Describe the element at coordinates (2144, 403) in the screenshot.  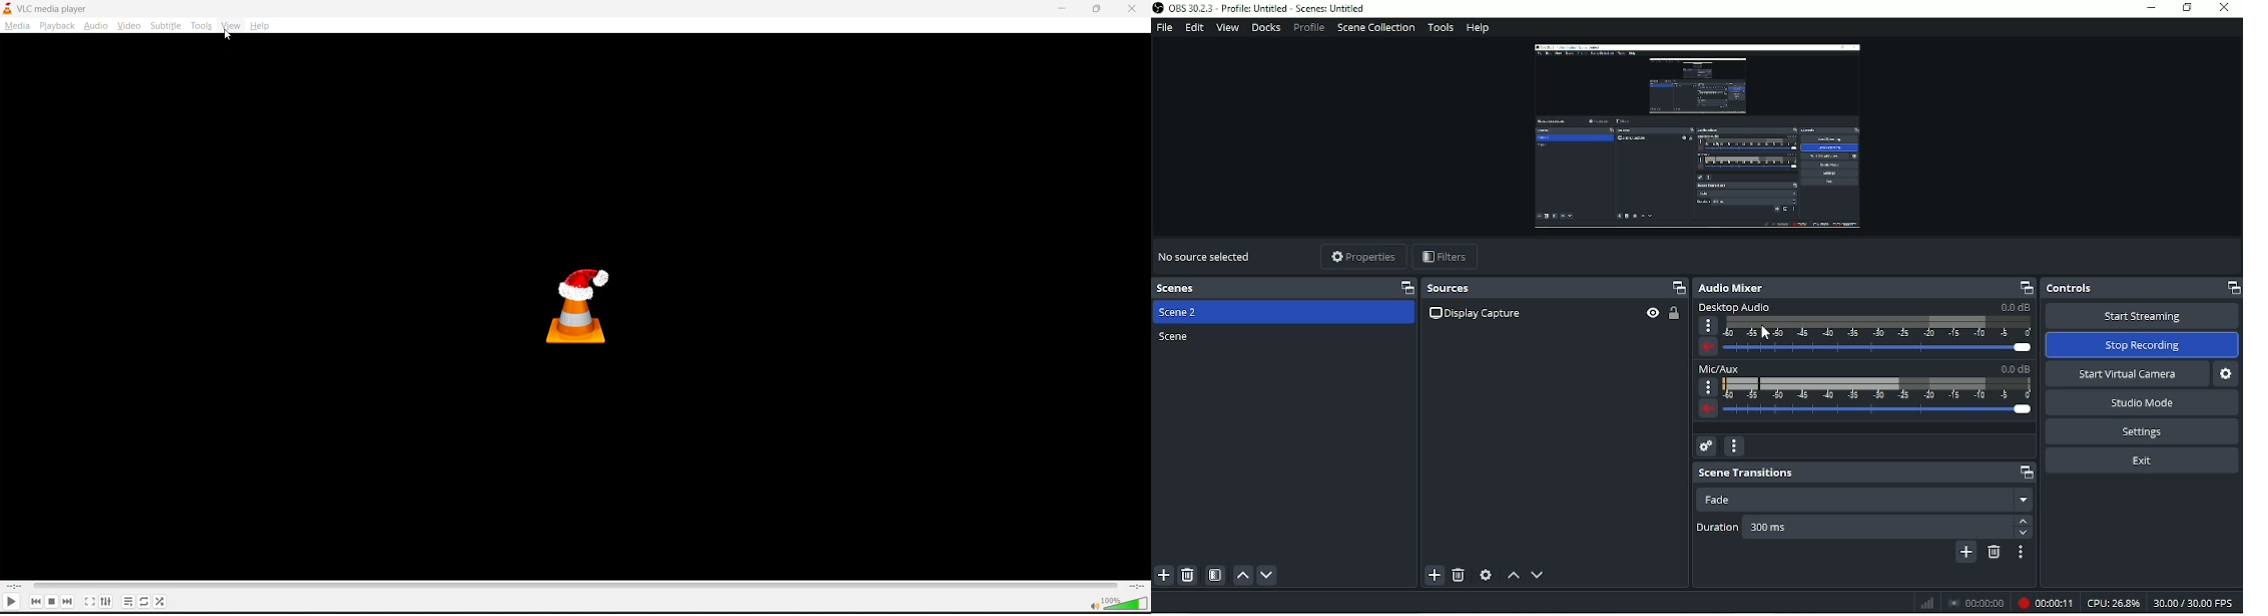
I see `Studio Mode` at that location.